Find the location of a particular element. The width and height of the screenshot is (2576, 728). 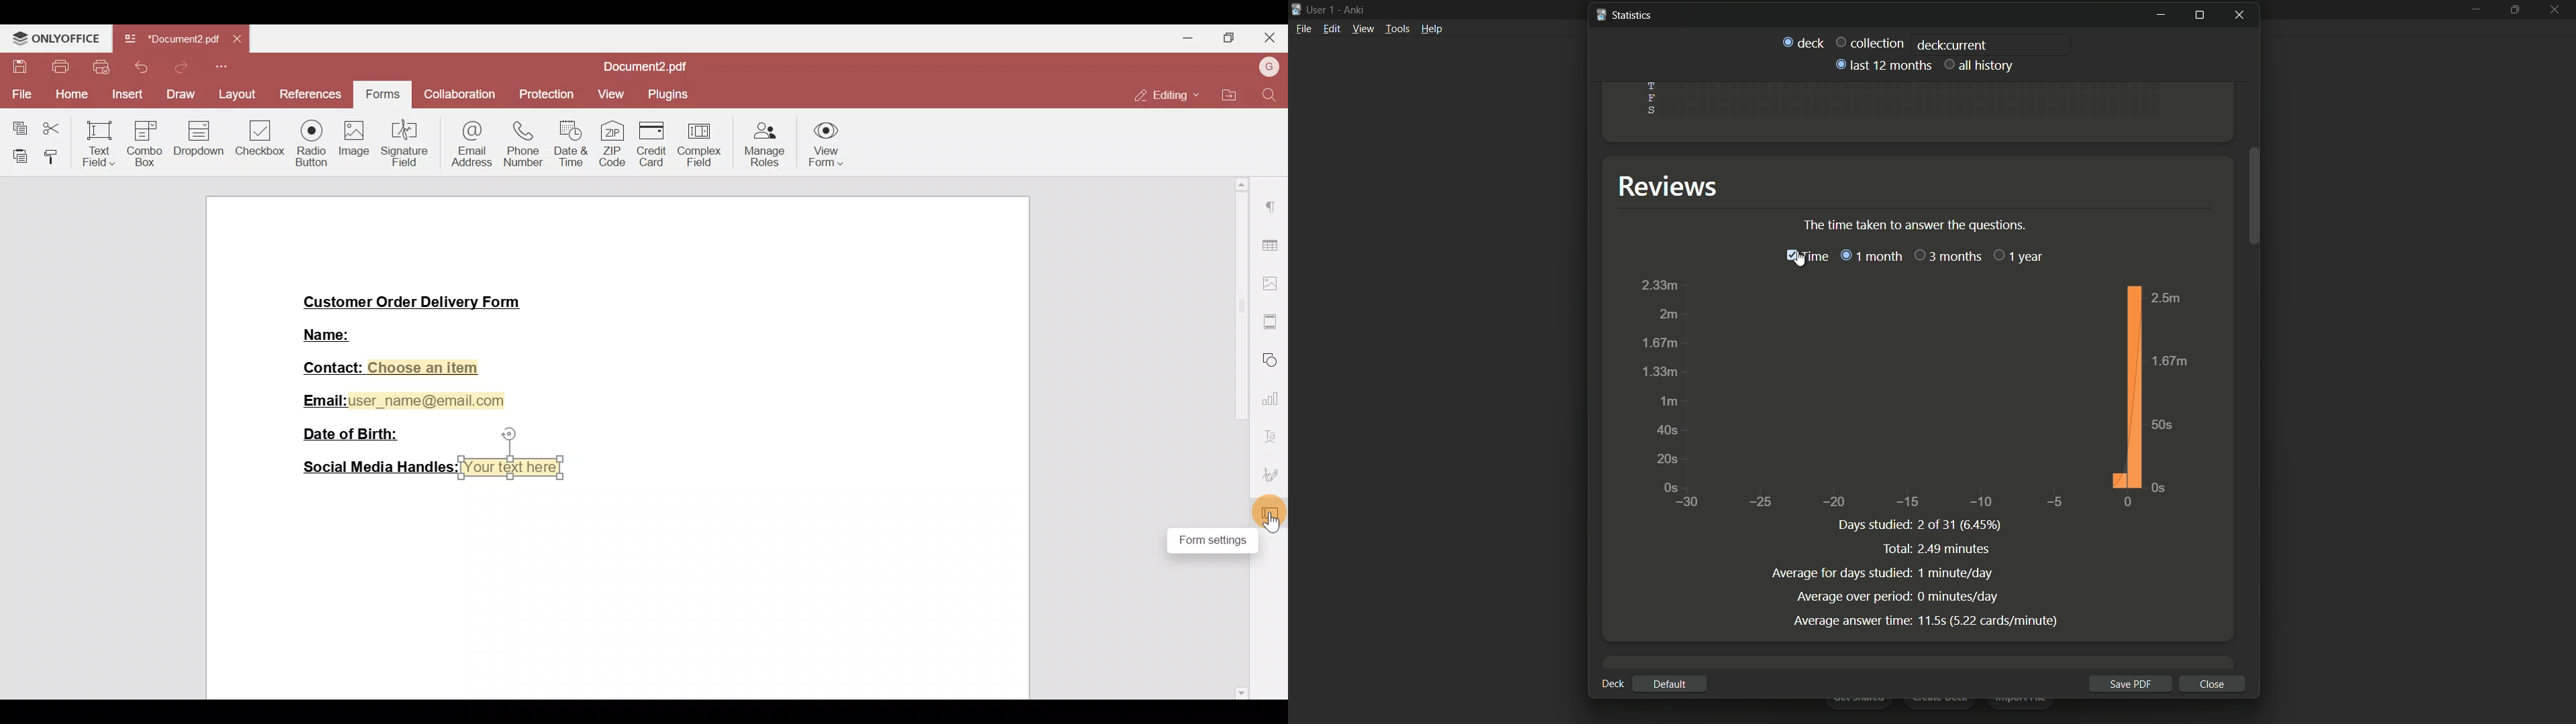

view menu is located at coordinates (1363, 29).